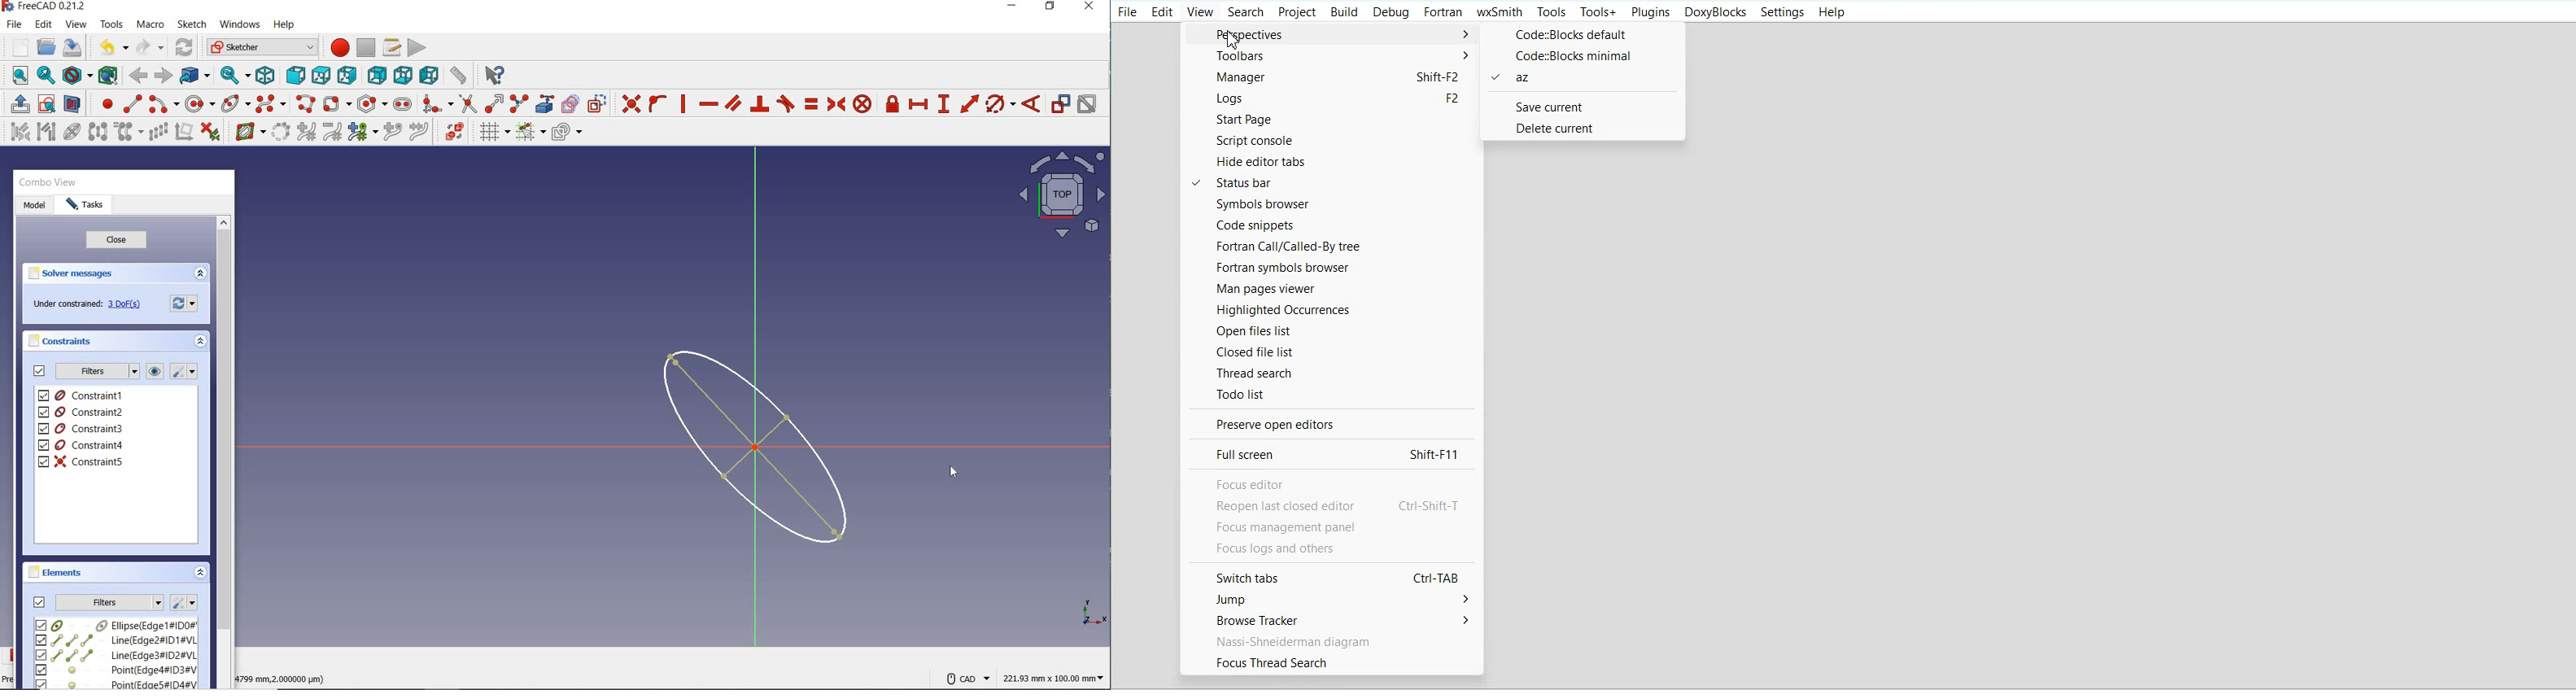  What do you see at coordinates (954, 471) in the screenshot?
I see `cursor` at bounding box center [954, 471].